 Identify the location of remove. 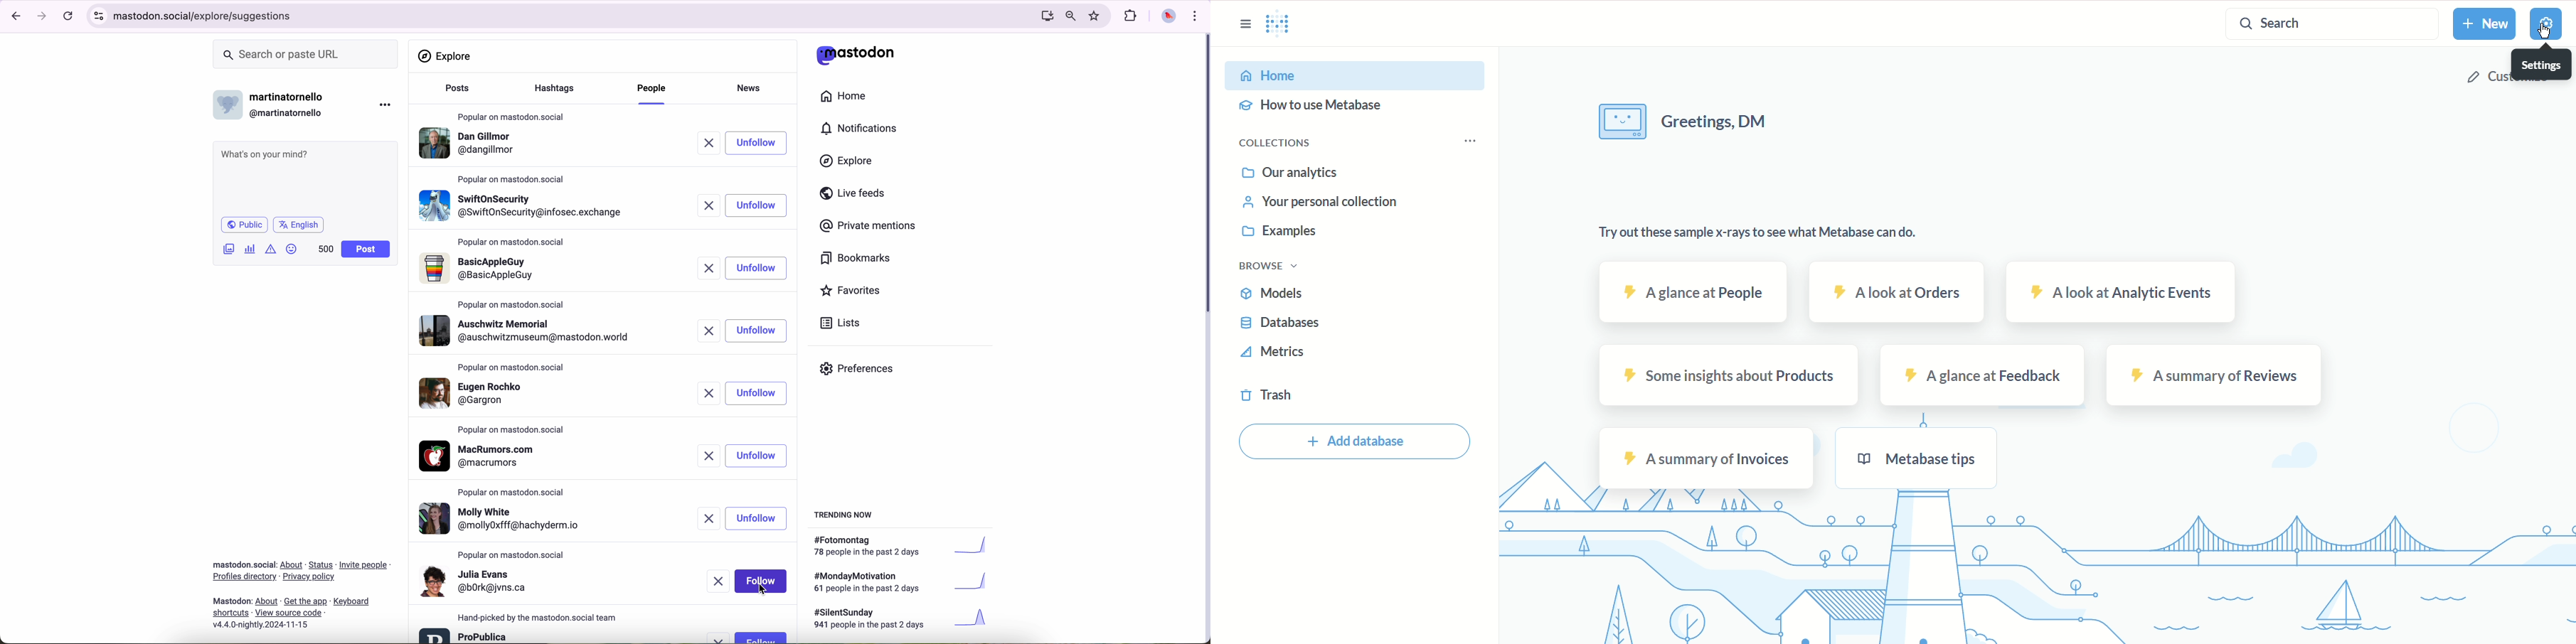
(720, 638).